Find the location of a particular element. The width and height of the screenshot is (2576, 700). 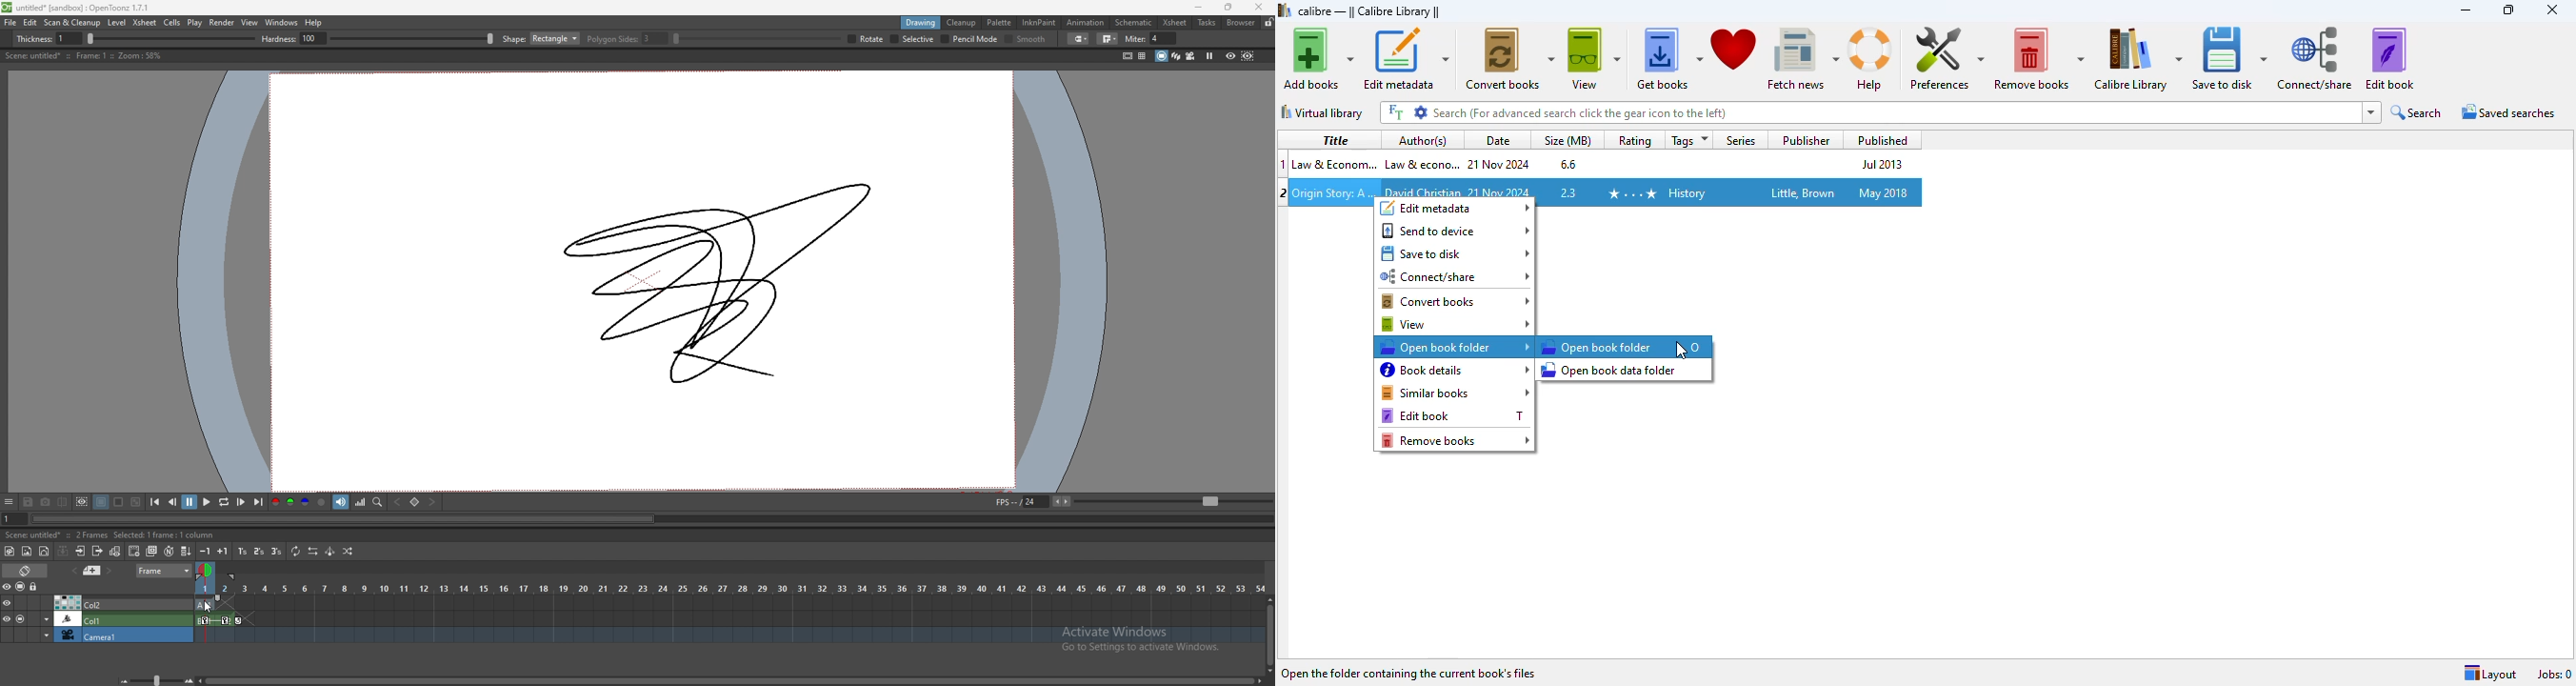

smooth is located at coordinates (1028, 40).